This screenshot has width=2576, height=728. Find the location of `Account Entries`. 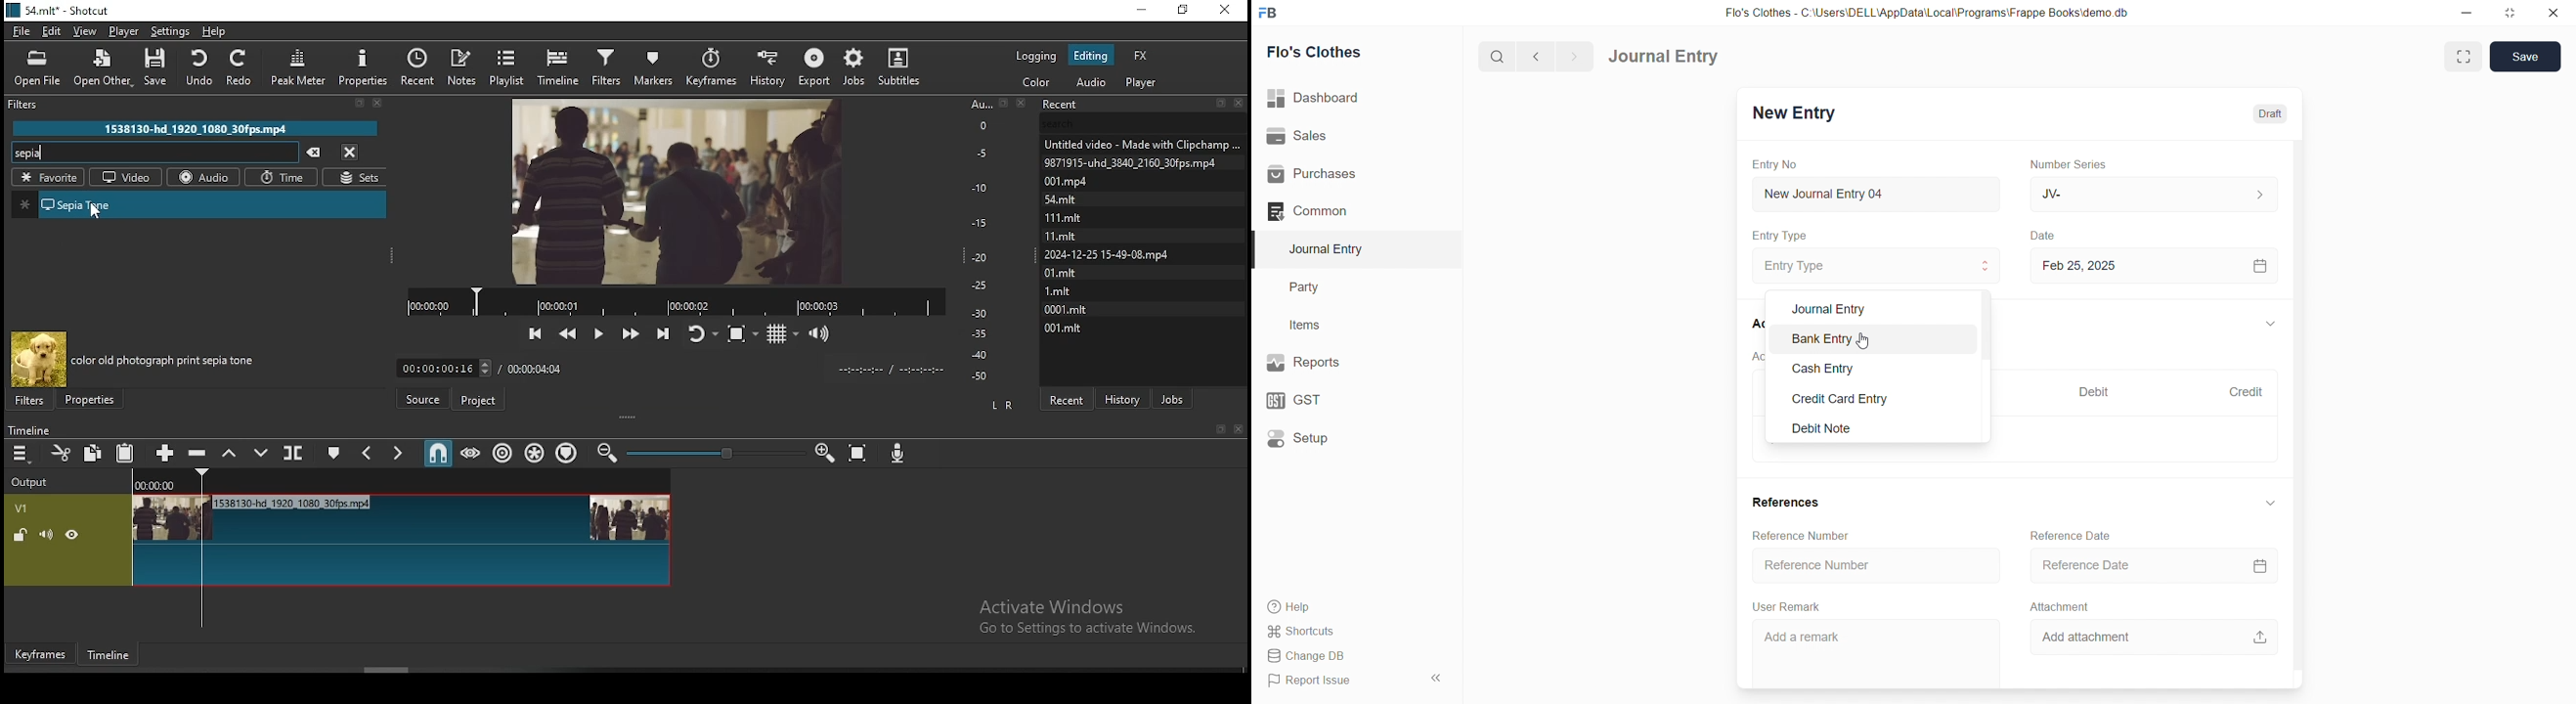

Account Entries is located at coordinates (1753, 355).